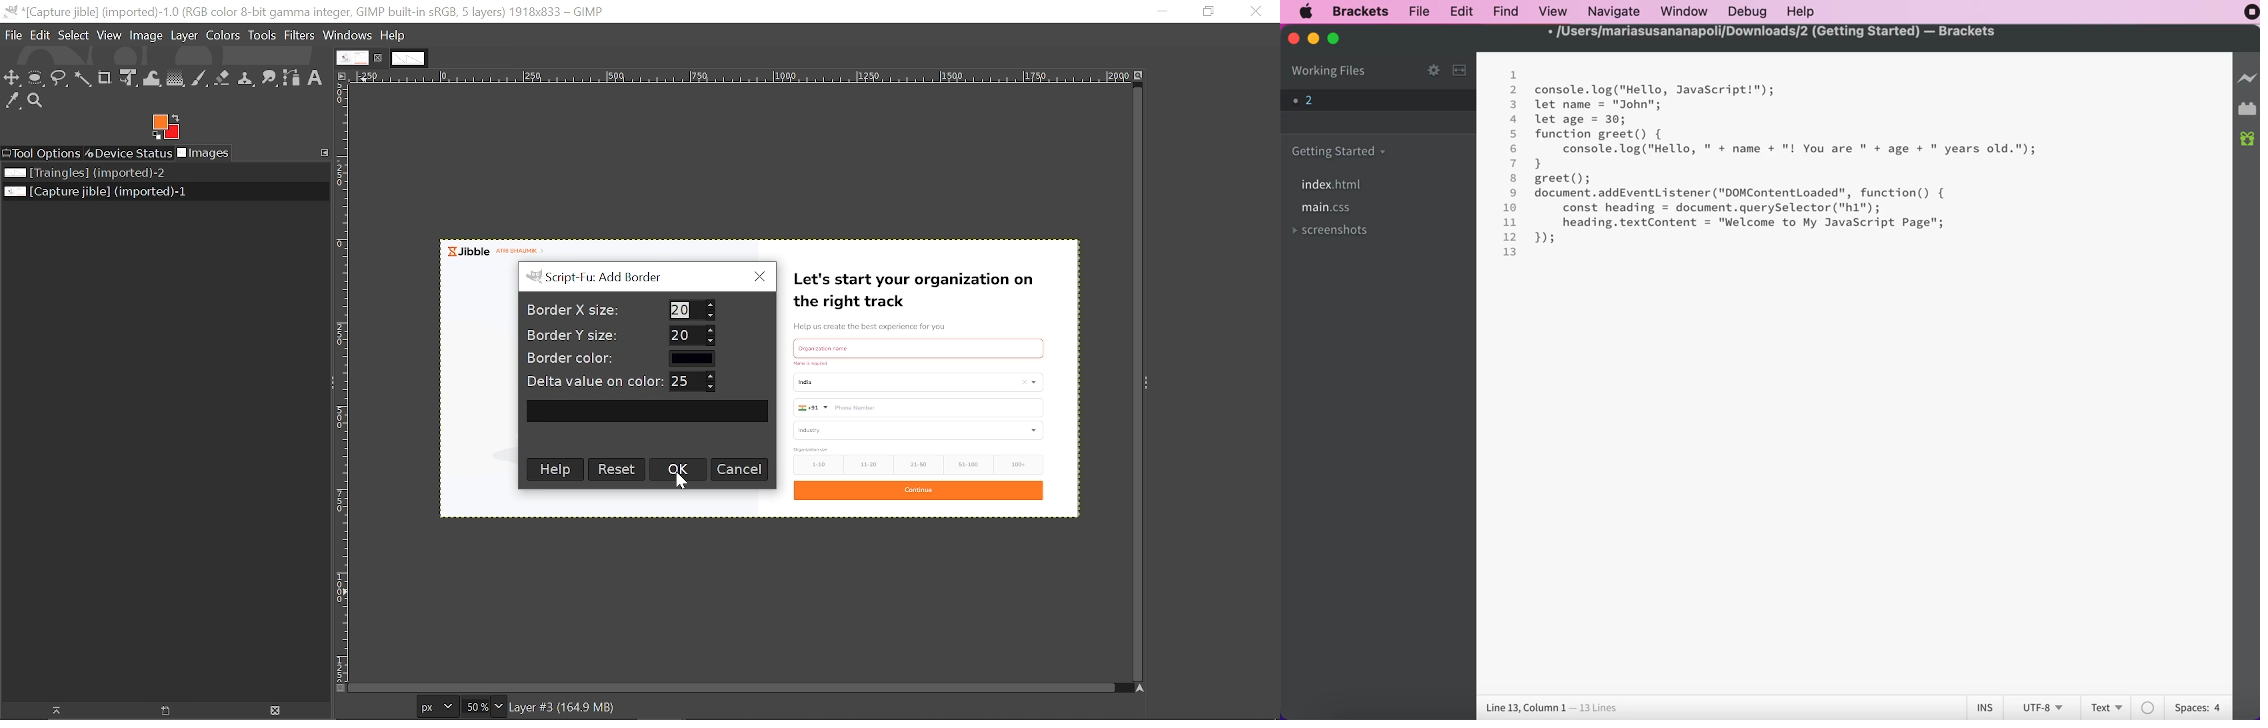  Describe the element at coordinates (739, 469) in the screenshot. I see `Cancel` at that location.